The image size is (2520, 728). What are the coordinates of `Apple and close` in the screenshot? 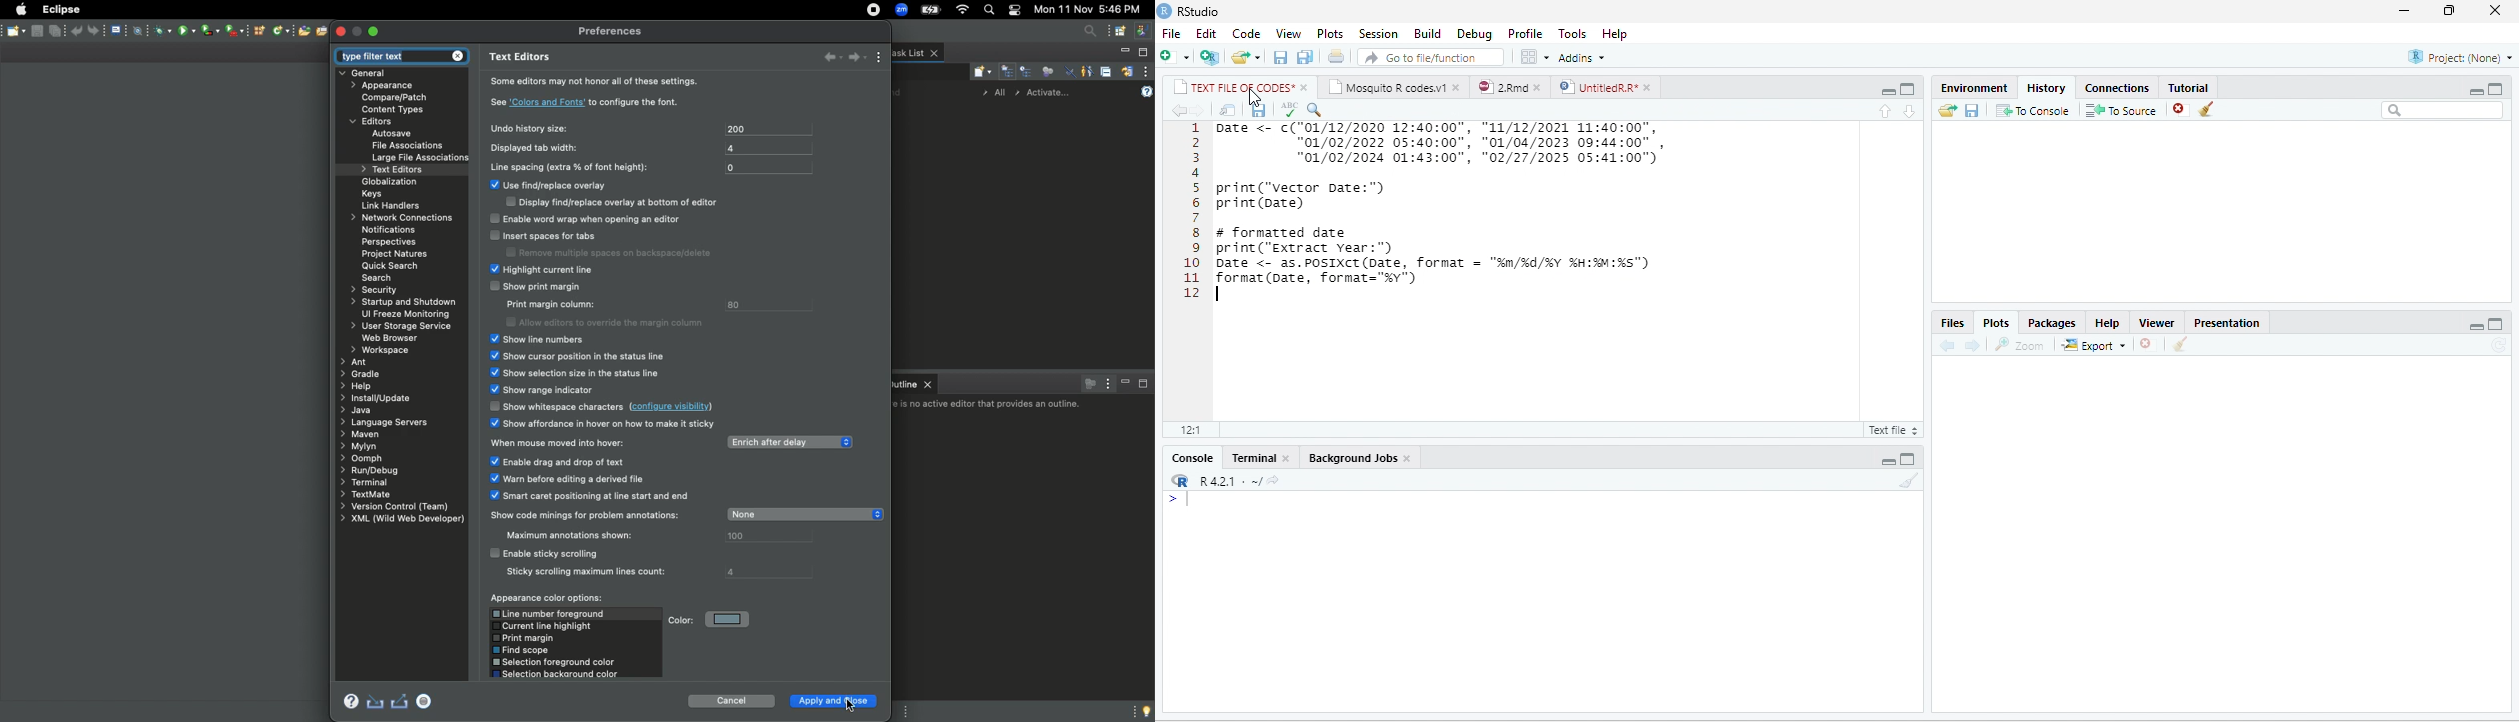 It's located at (834, 701).